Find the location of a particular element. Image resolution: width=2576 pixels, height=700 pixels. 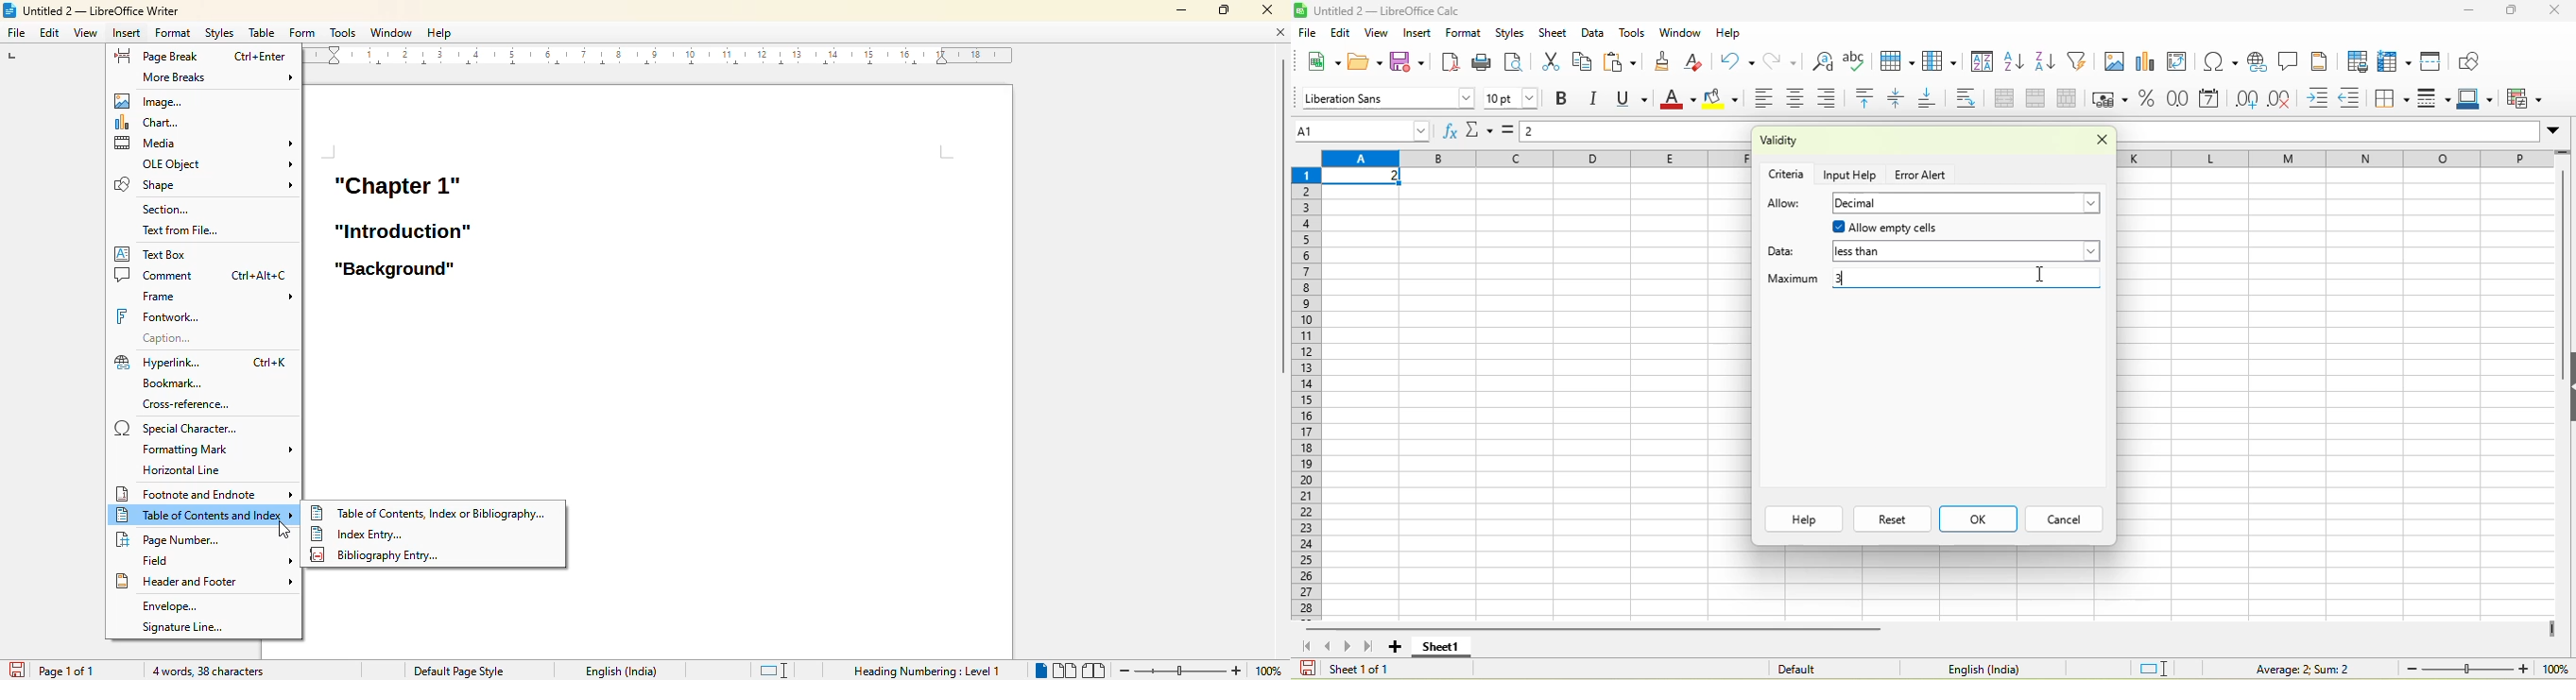

bookmark is located at coordinates (172, 383).